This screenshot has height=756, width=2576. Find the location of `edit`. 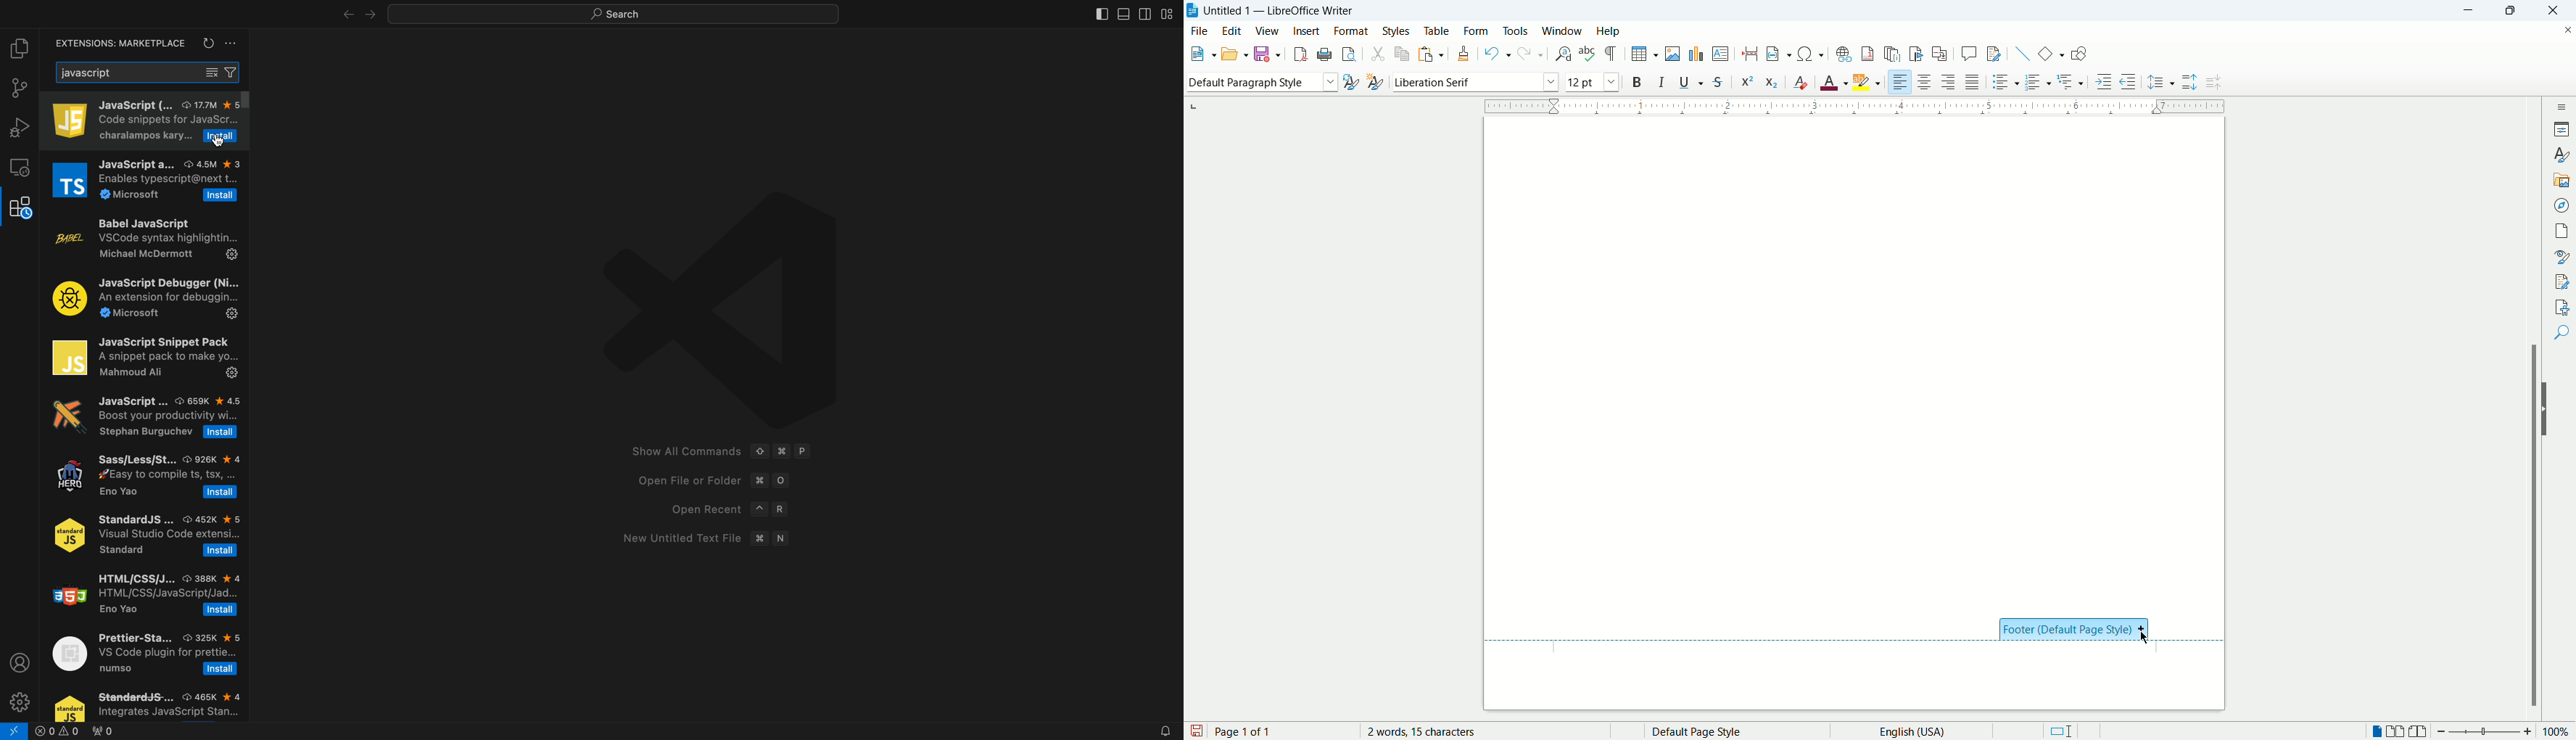

edit is located at coordinates (1234, 30).